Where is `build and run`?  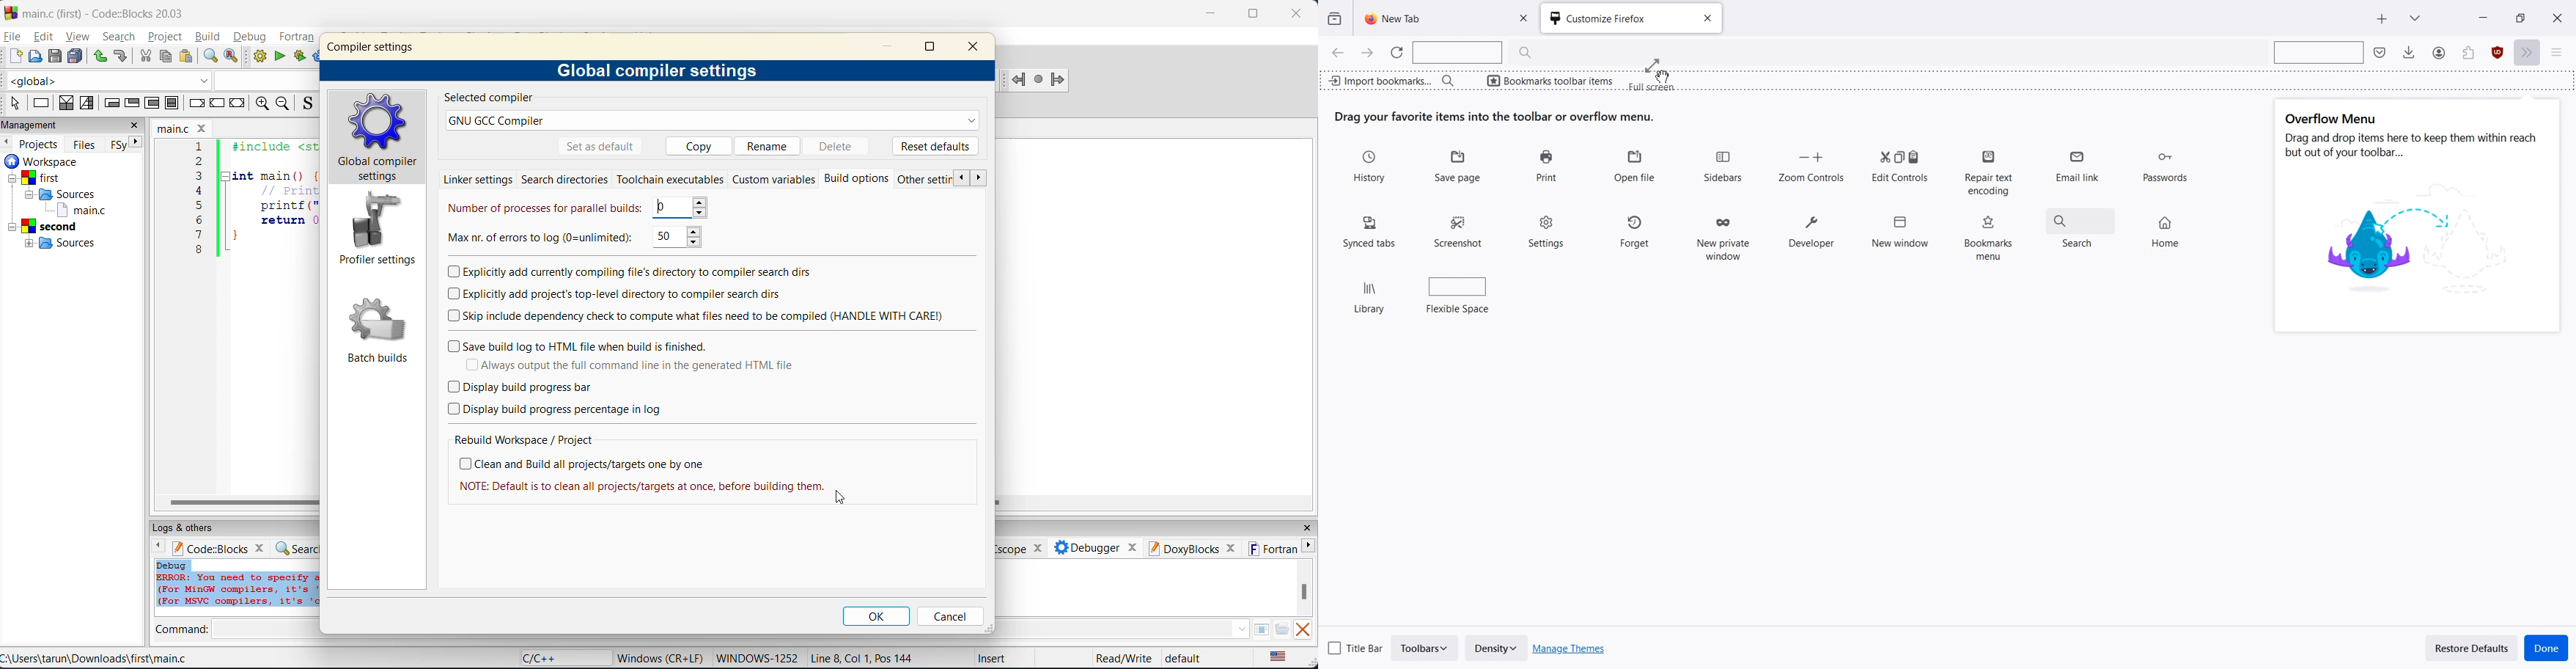 build and run is located at coordinates (301, 57).